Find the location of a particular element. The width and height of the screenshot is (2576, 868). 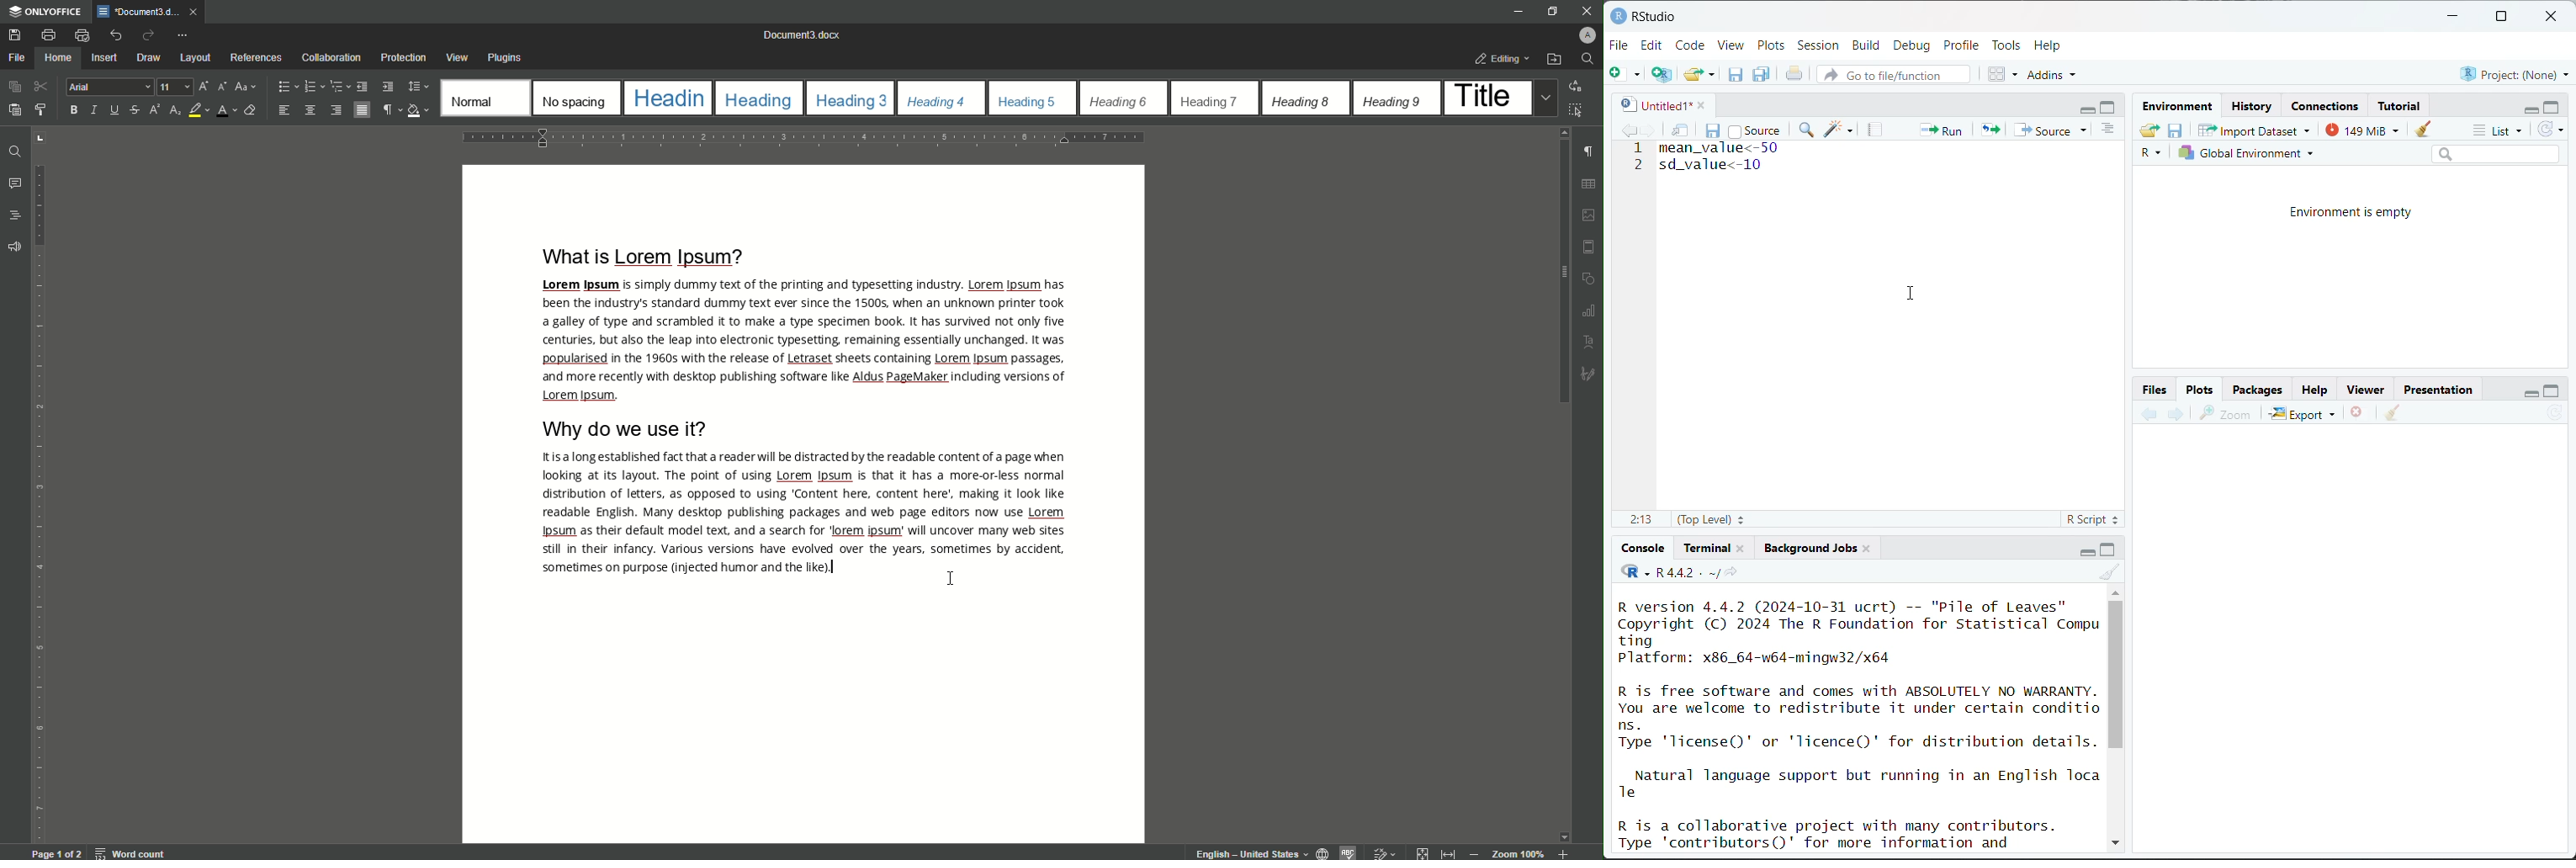

print the current file is located at coordinates (1795, 74).